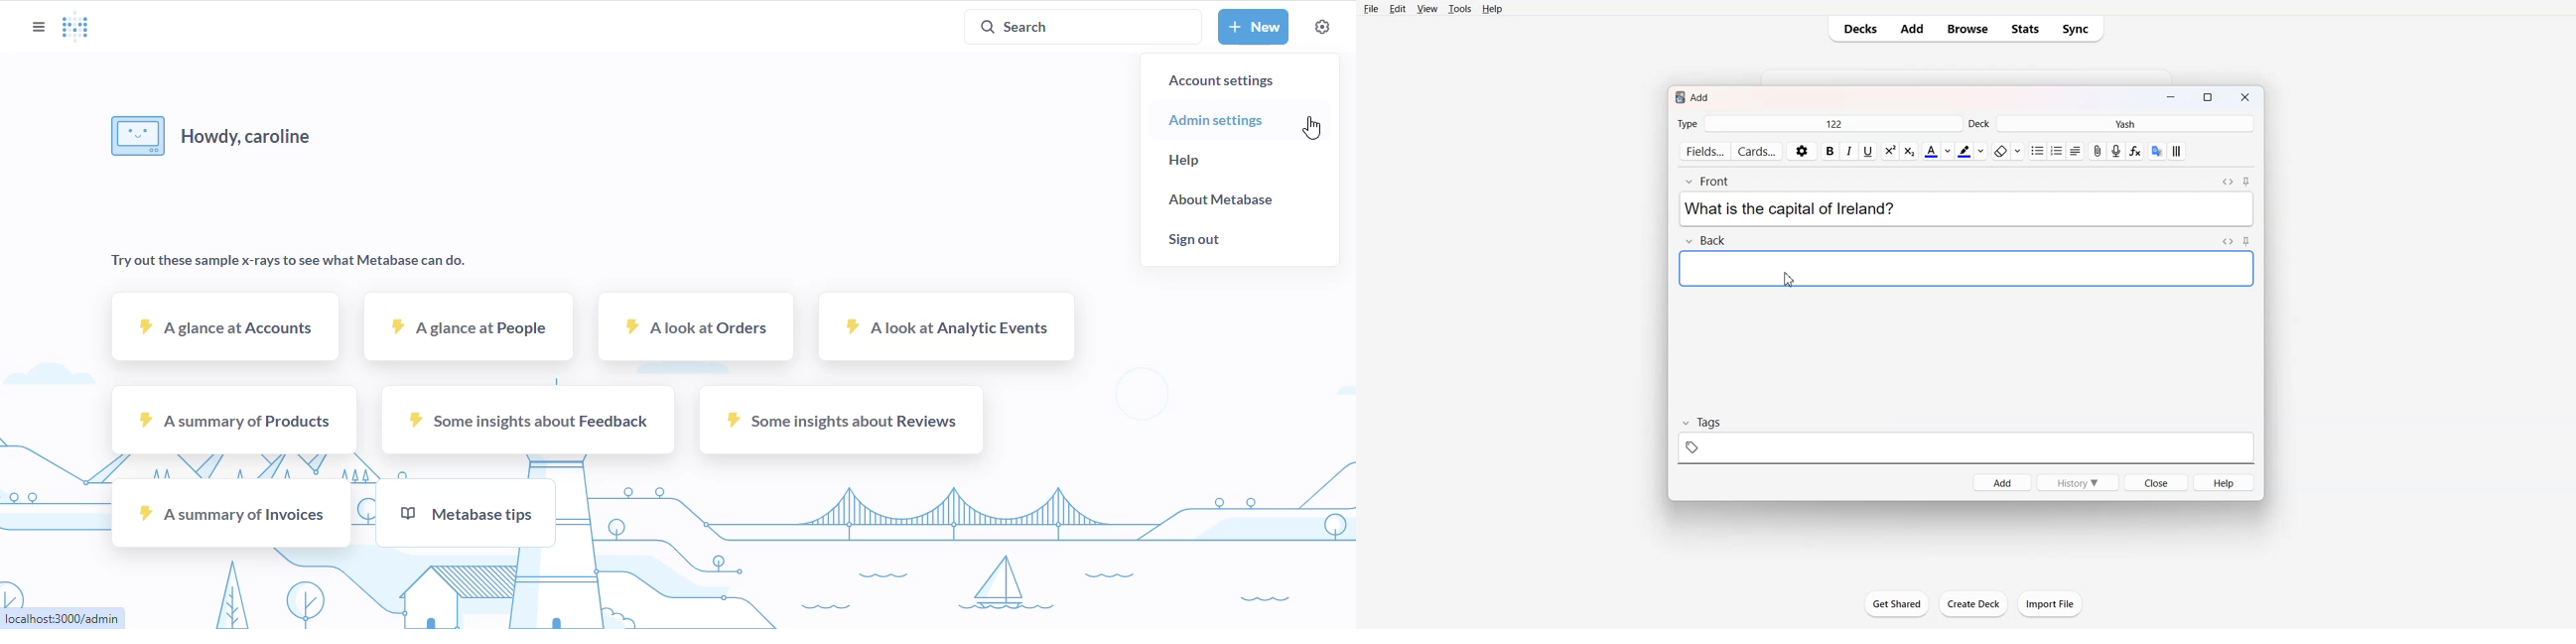  What do you see at coordinates (2079, 29) in the screenshot?
I see `Sync` at bounding box center [2079, 29].